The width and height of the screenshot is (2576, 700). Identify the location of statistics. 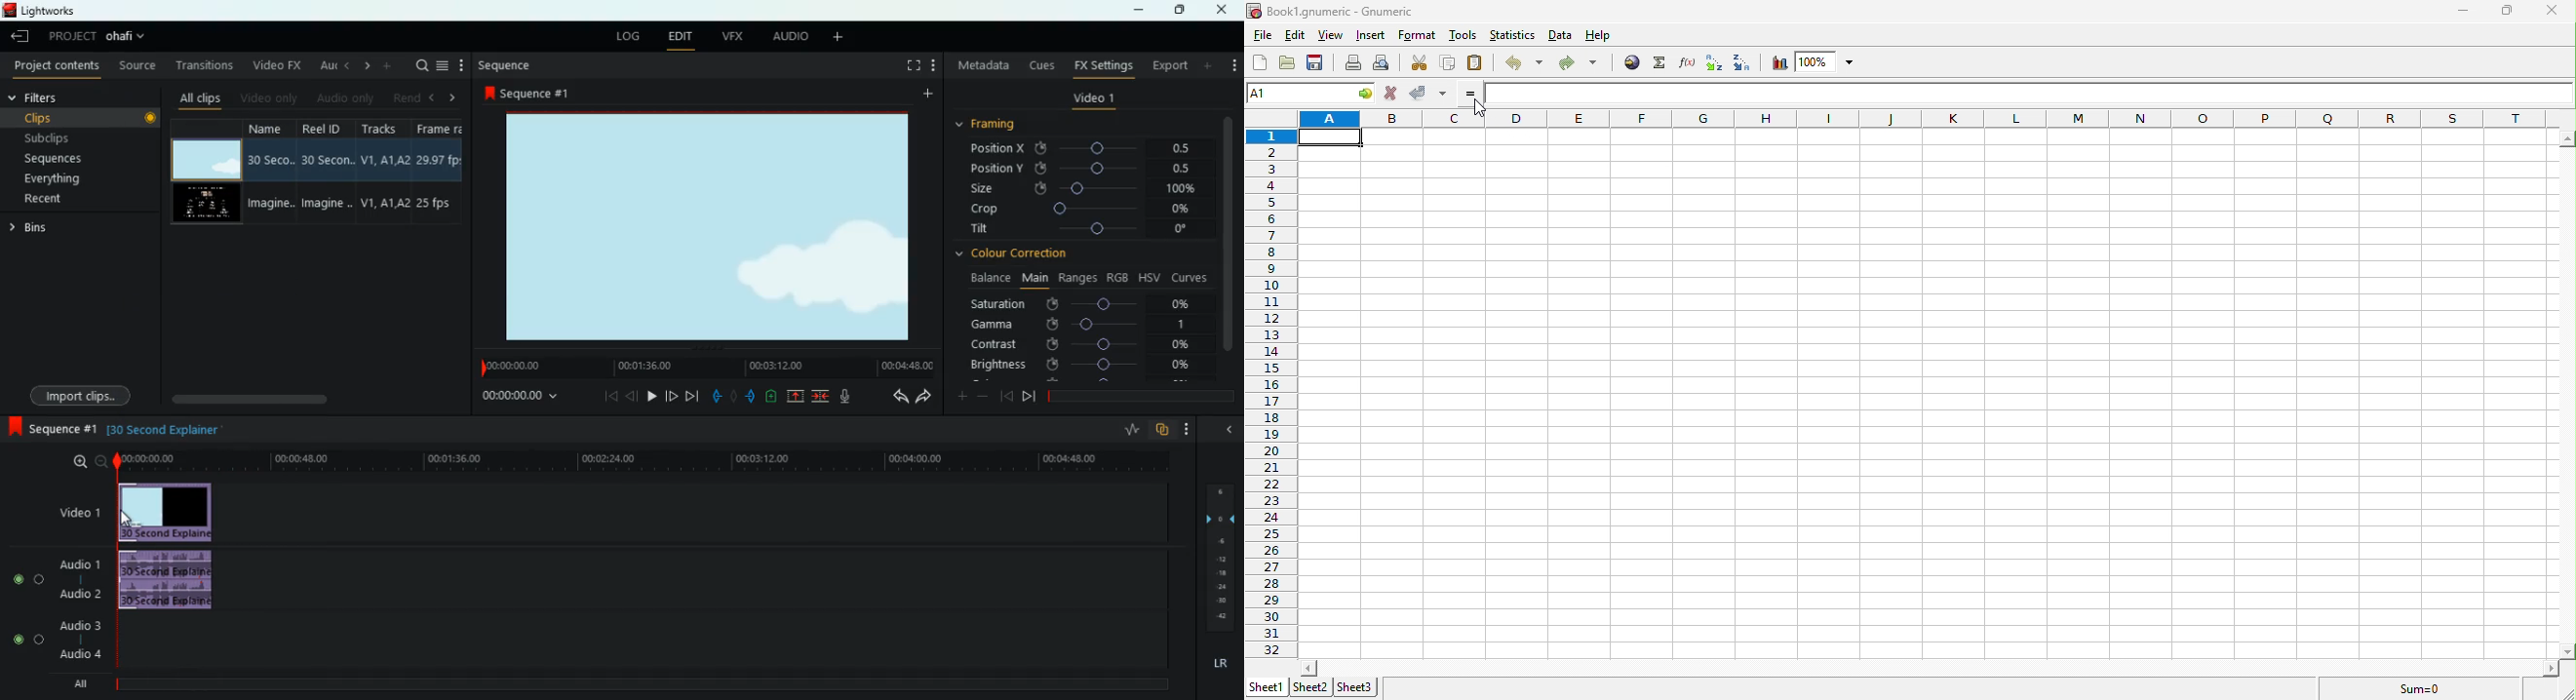
(1512, 34).